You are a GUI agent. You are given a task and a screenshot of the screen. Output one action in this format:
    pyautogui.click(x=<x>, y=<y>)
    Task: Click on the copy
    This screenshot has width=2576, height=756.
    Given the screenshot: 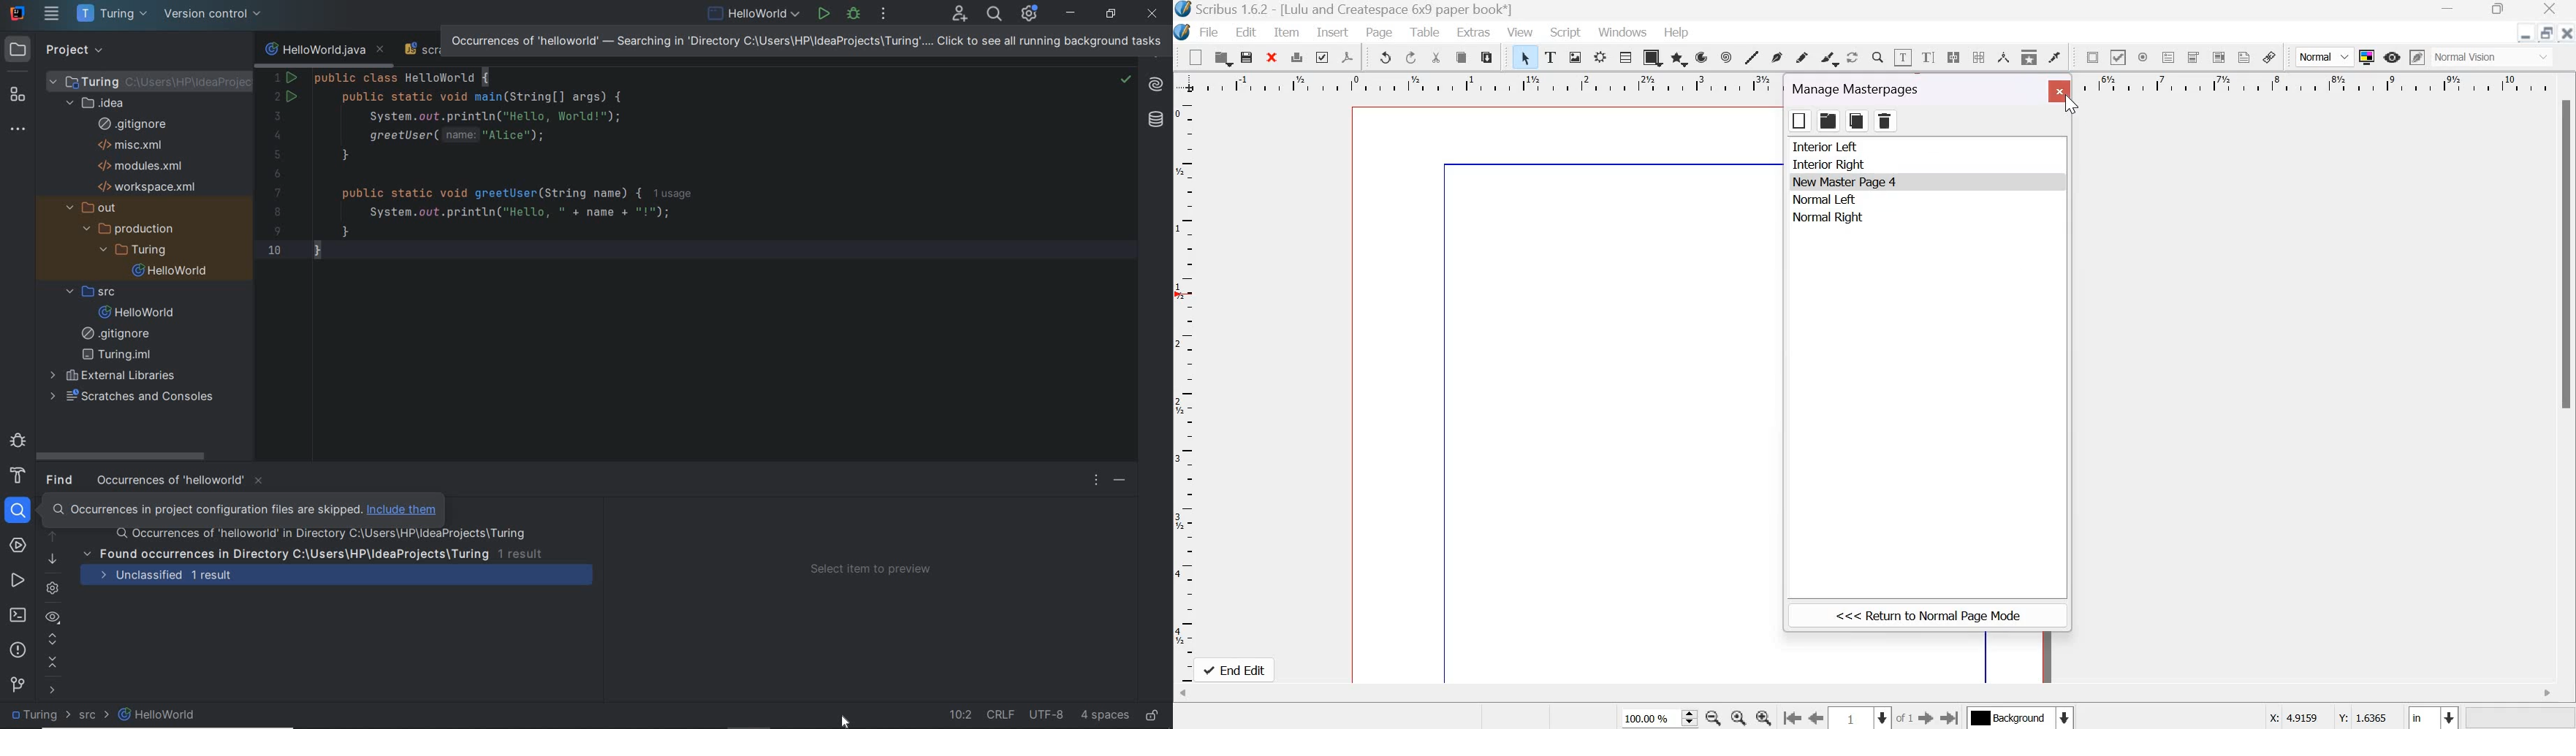 What is the action you would take?
    pyautogui.click(x=1857, y=121)
    